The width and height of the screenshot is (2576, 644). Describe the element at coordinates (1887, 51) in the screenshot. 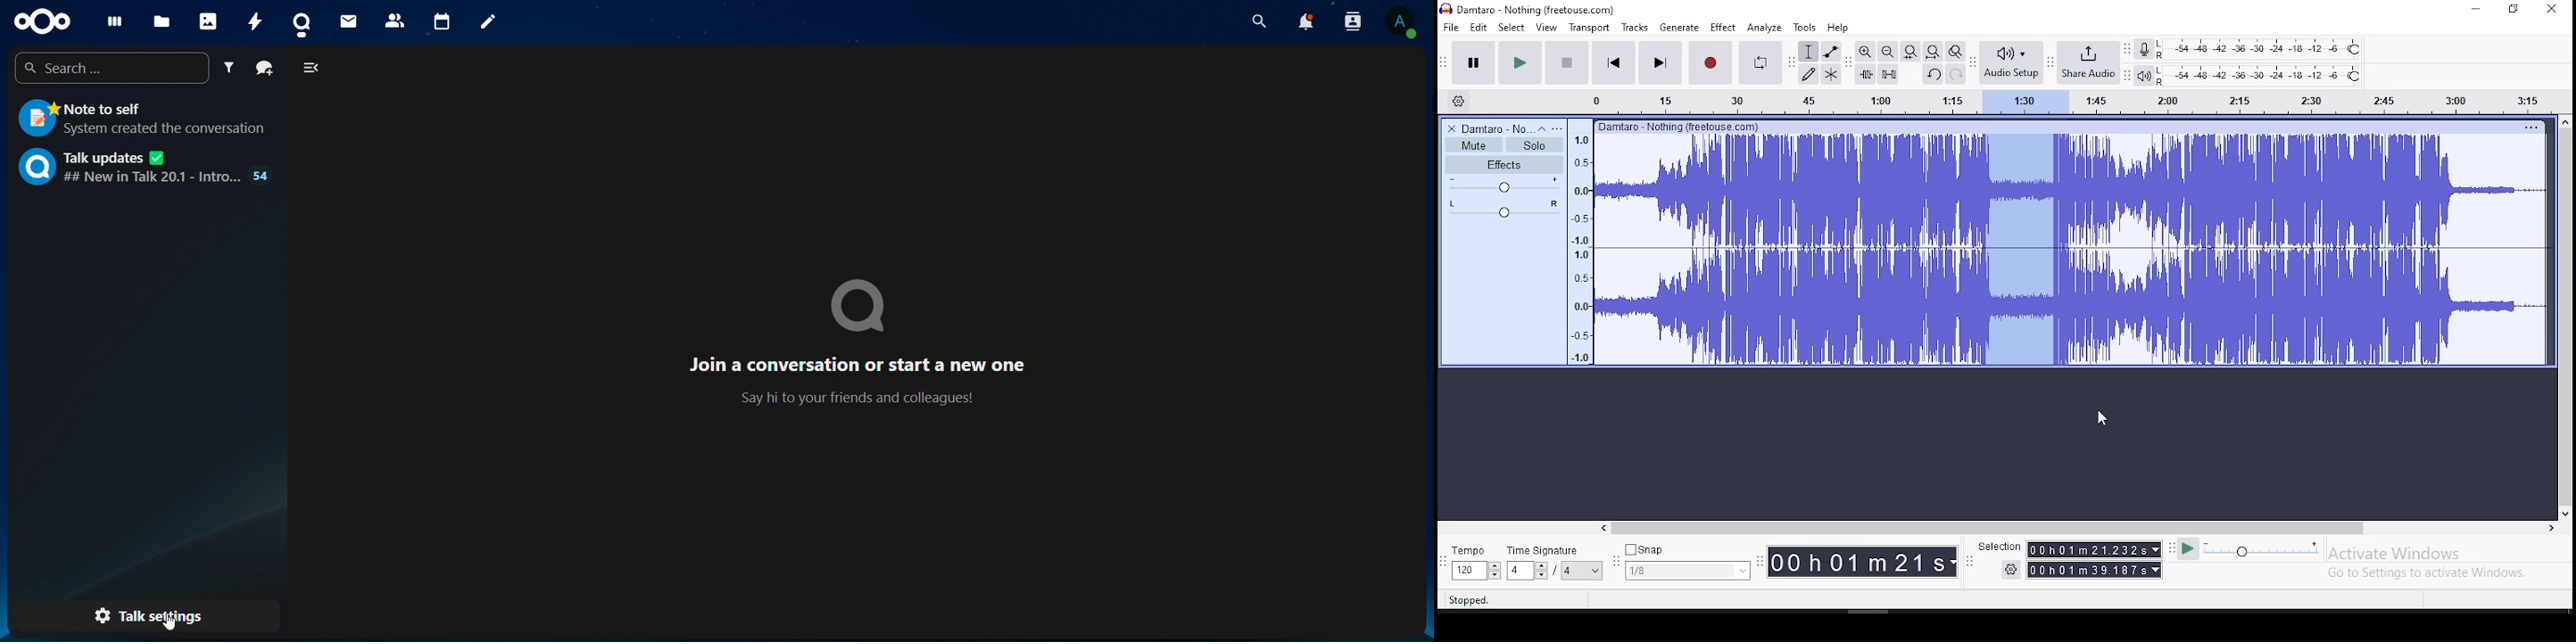

I see `zoom out` at that location.